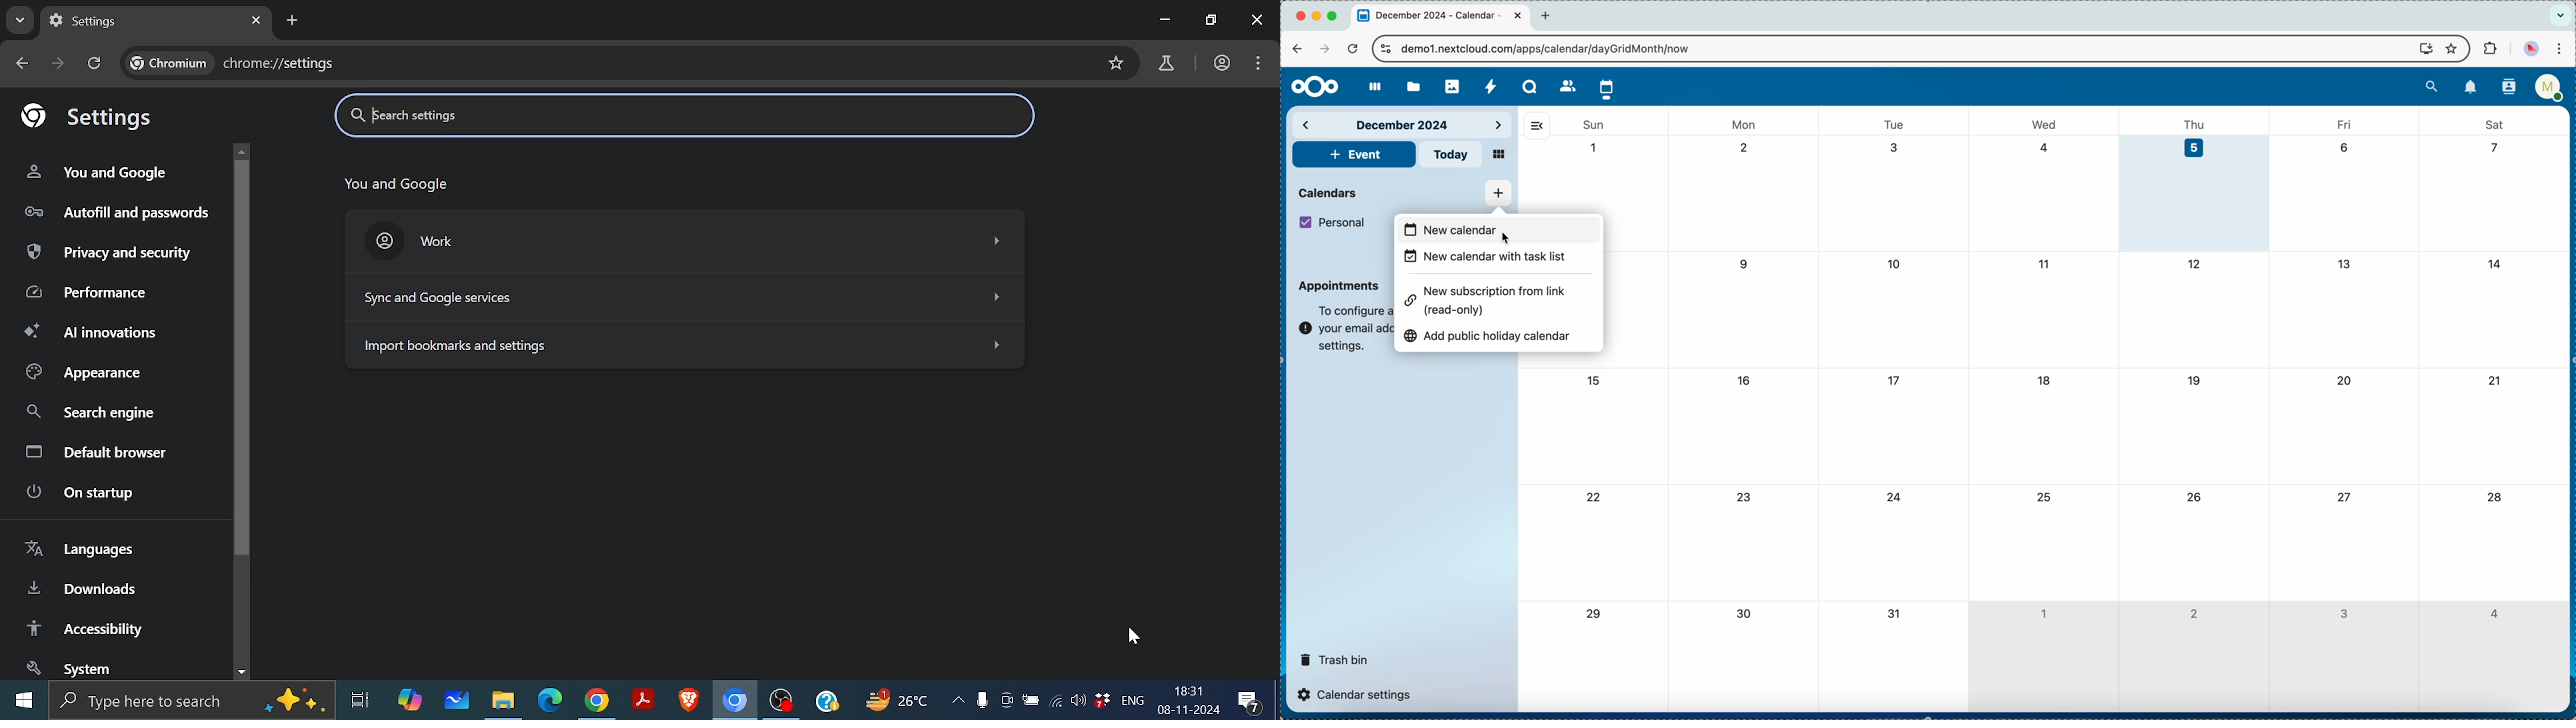  I want to click on add public holiday calendar, so click(1491, 336).